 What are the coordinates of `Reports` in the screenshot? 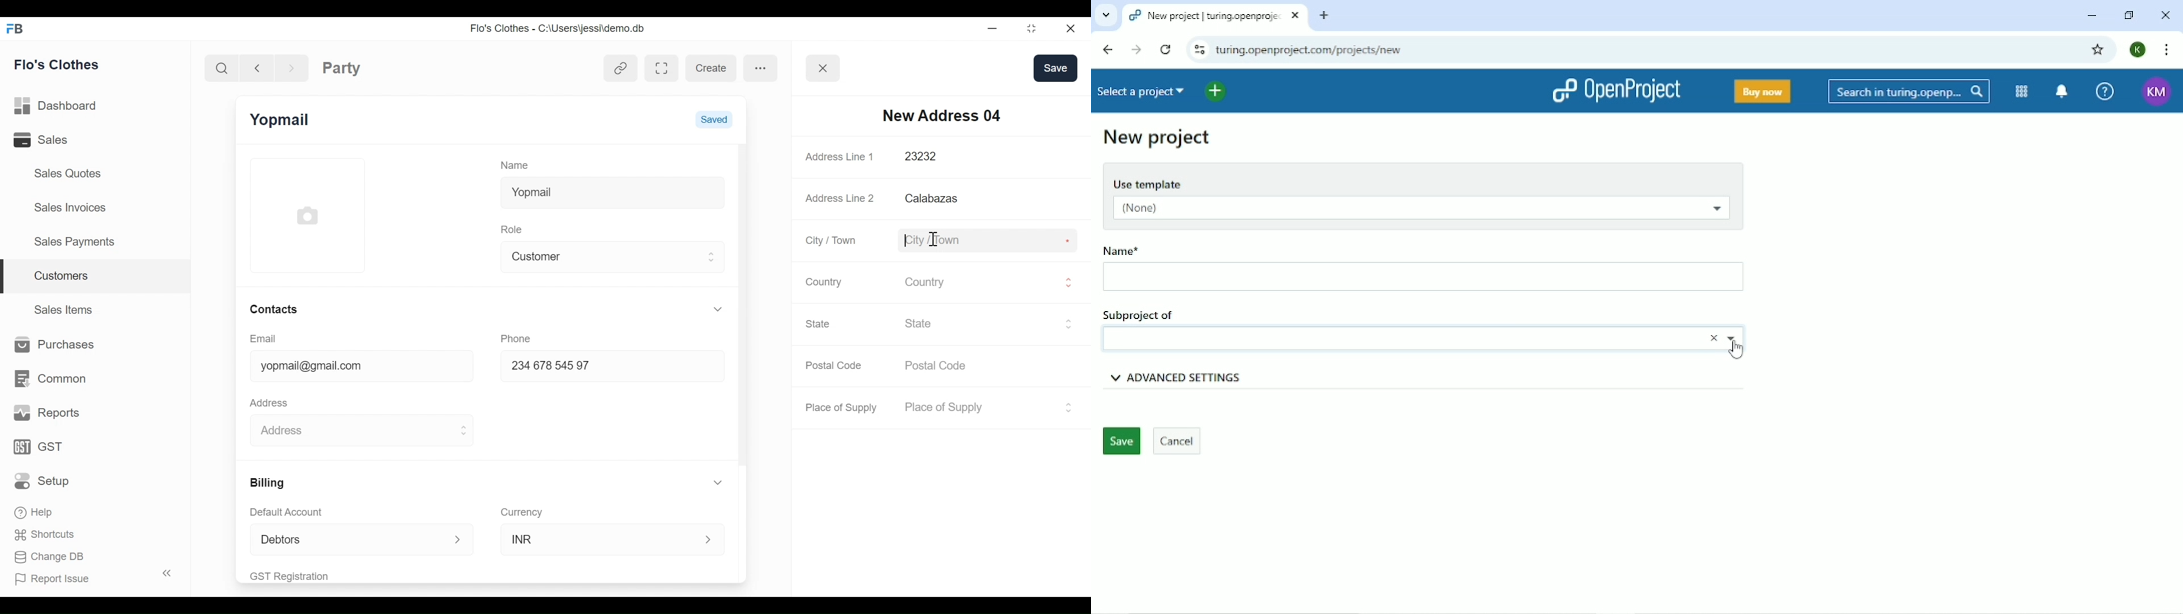 It's located at (48, 413).